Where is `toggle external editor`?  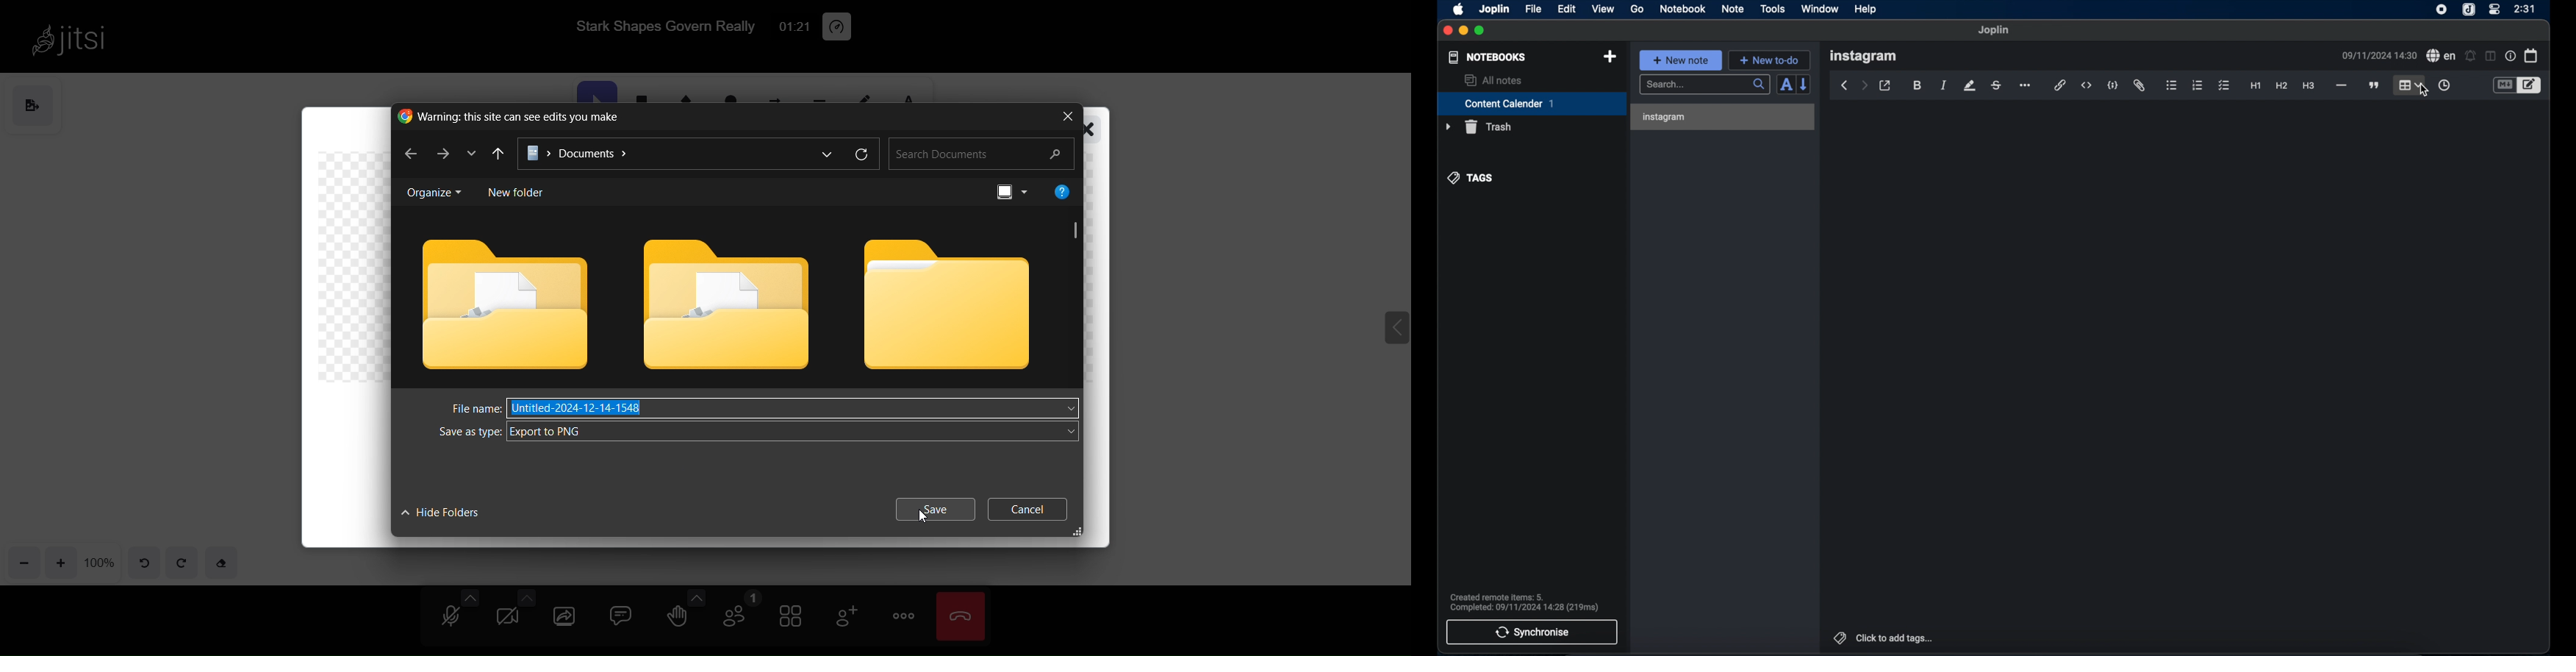 toggle external editor is located at coordinates (1885, 86).